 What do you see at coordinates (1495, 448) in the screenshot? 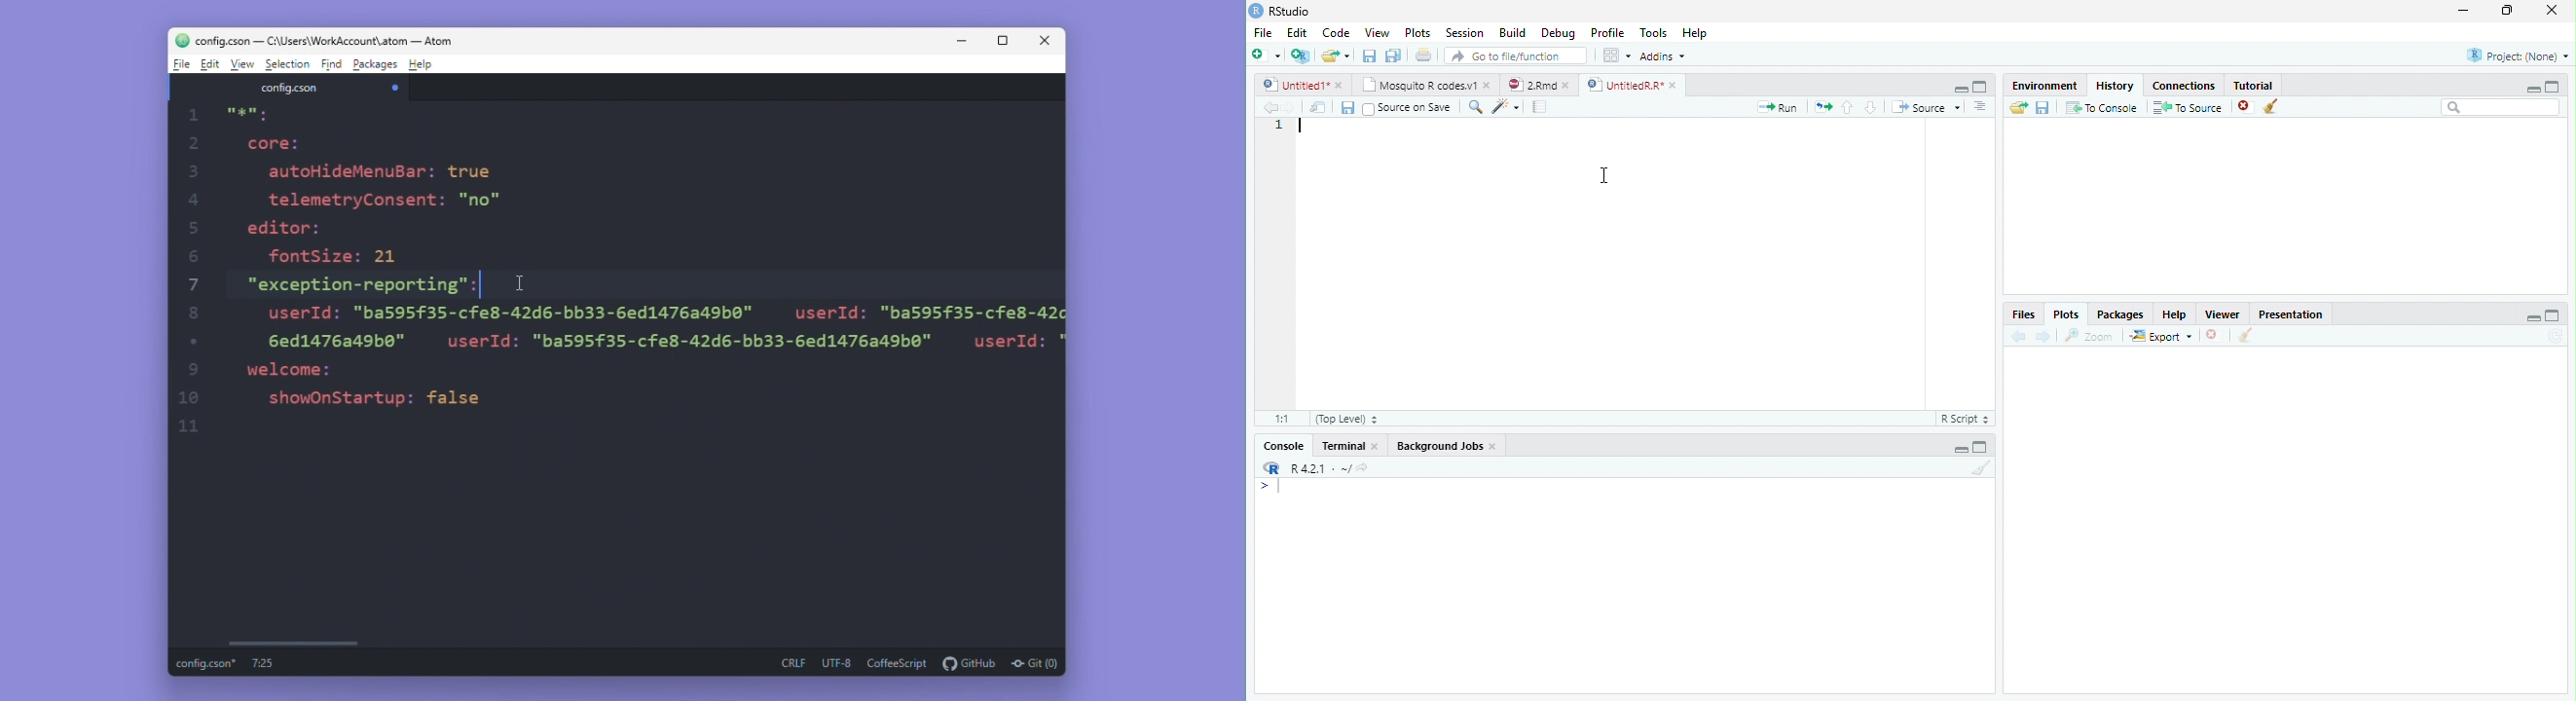
I see `close` at bounding box center [1495, 448].